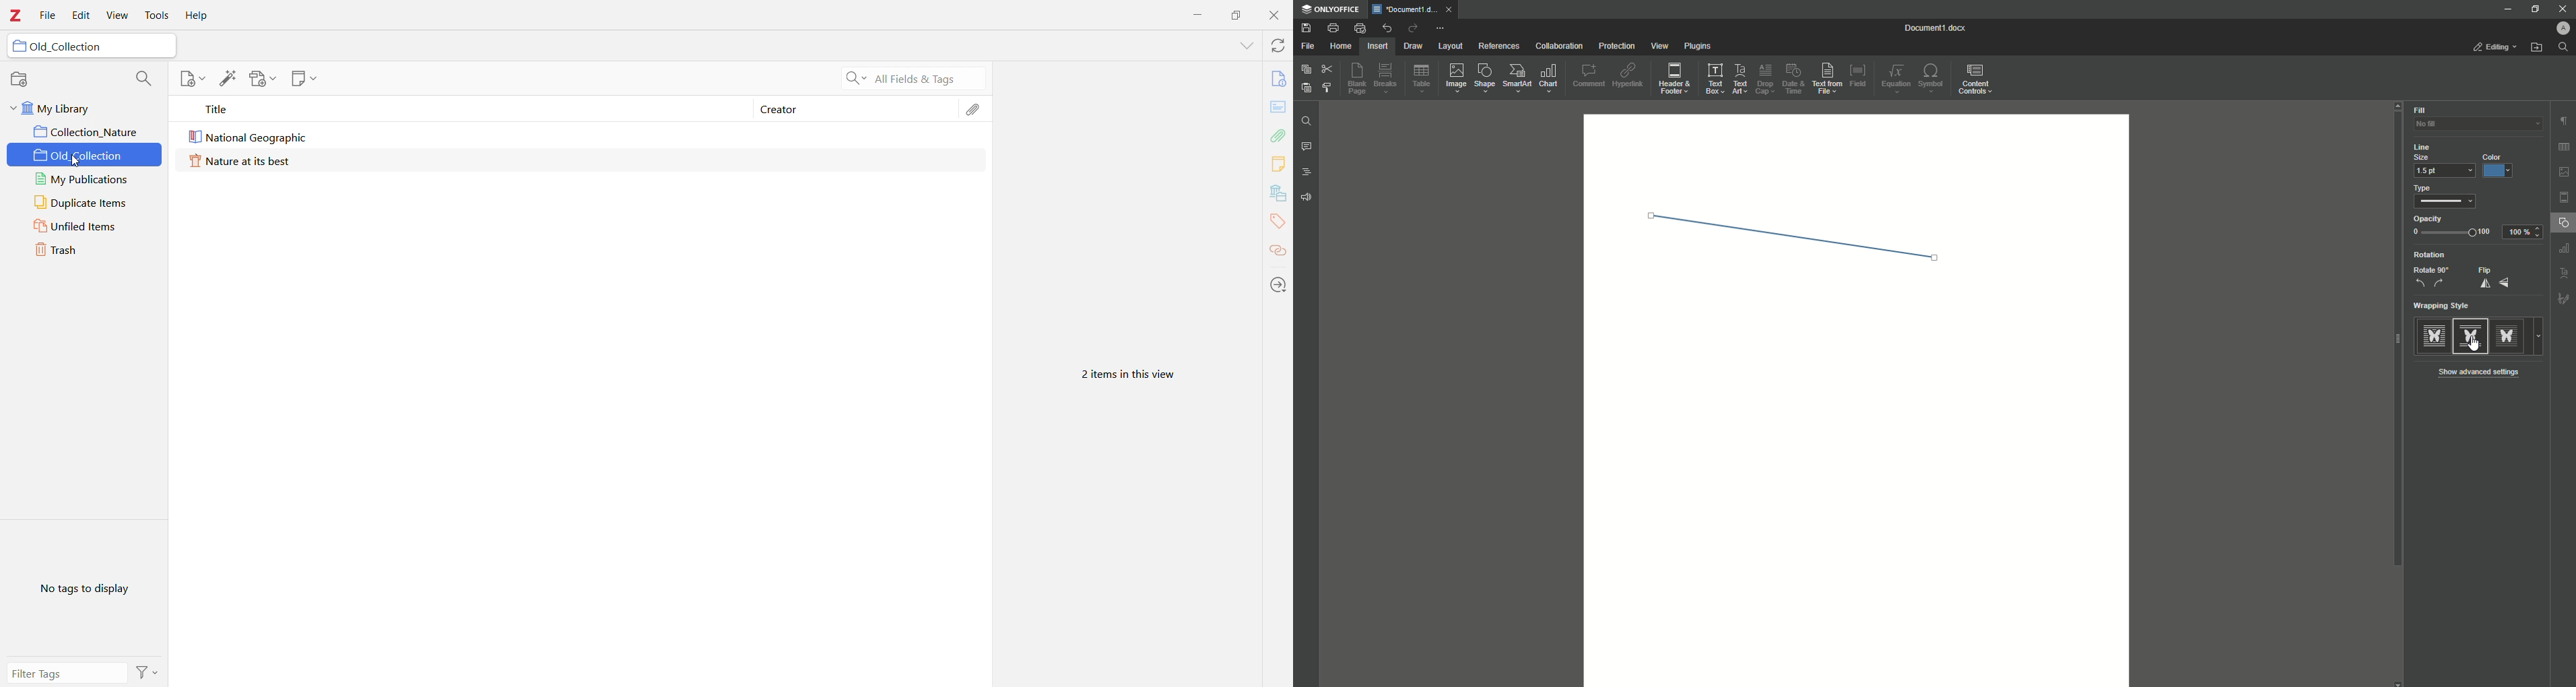 The image size is (2576, 700). Describe the element at coordinates (1659, 46) in the screenshot. I see `View` at that location.